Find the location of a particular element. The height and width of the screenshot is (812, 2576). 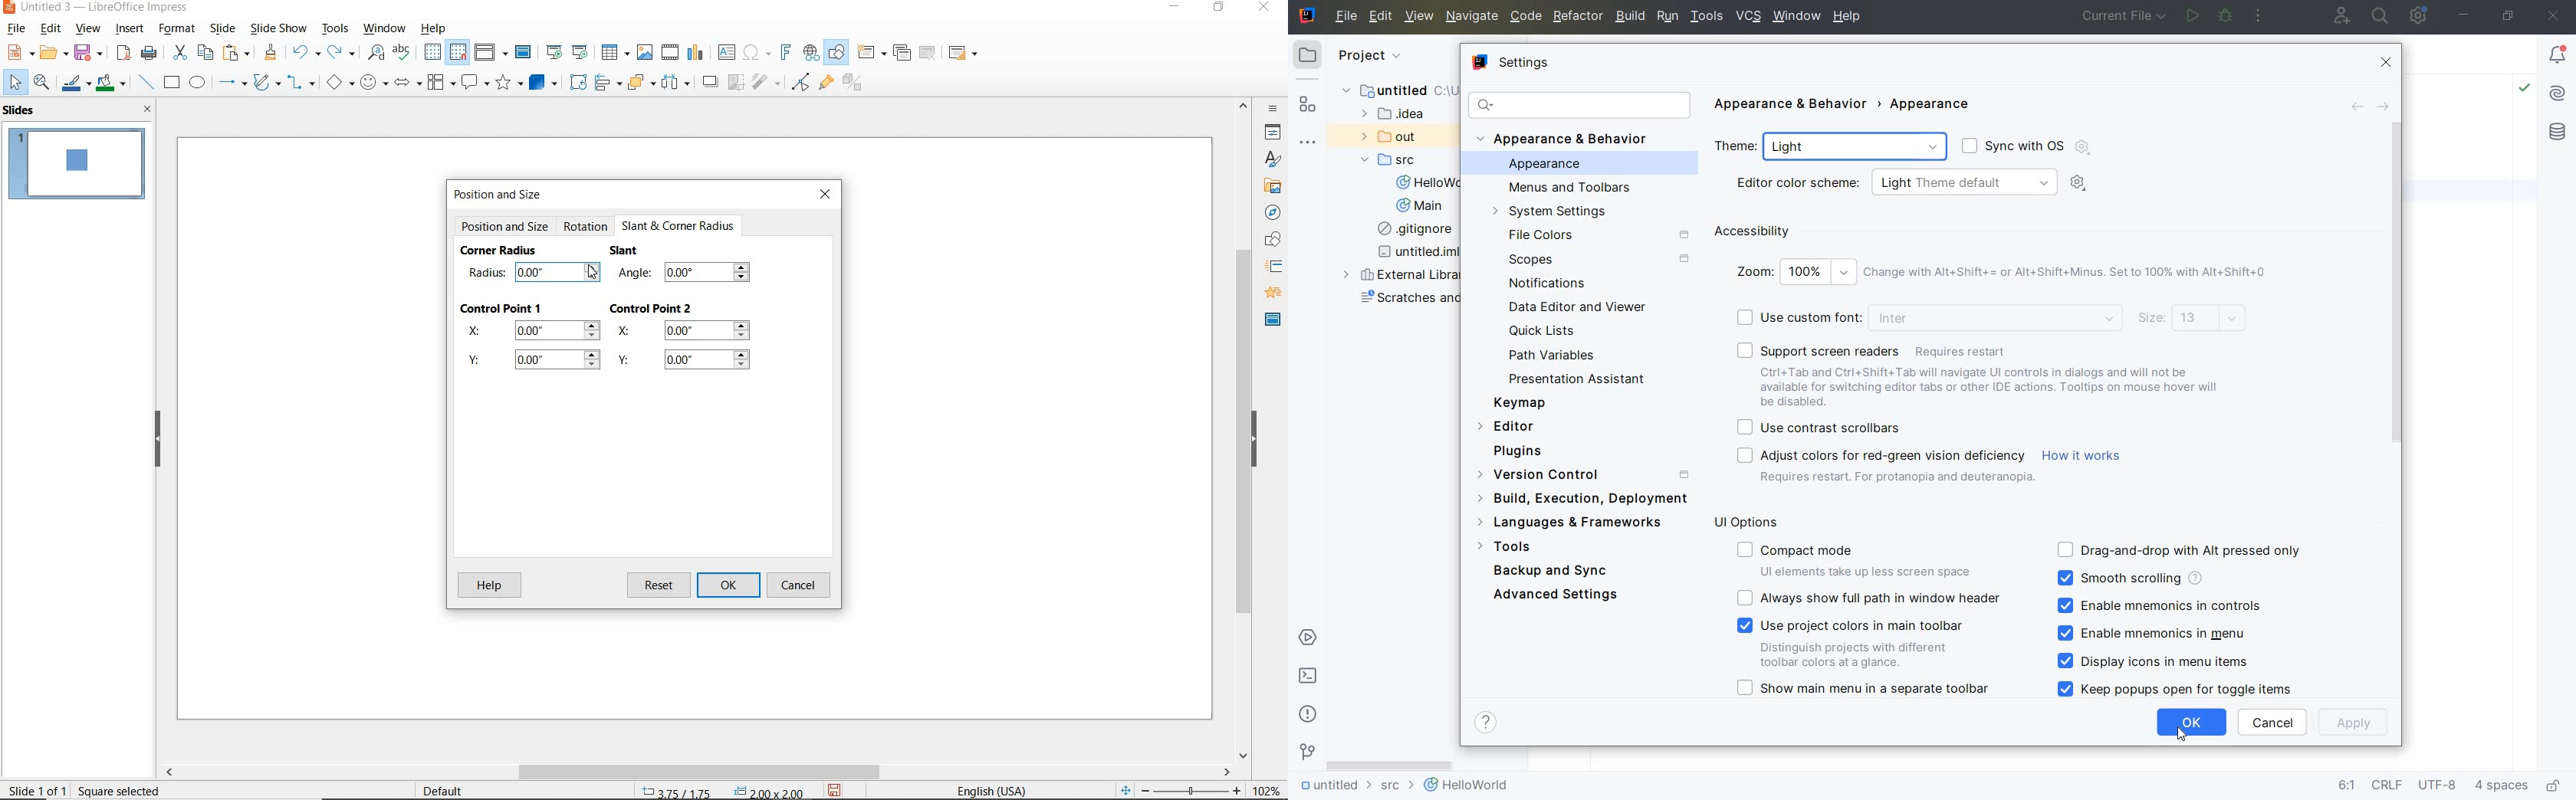

tools is located at coordinates (337, 30).